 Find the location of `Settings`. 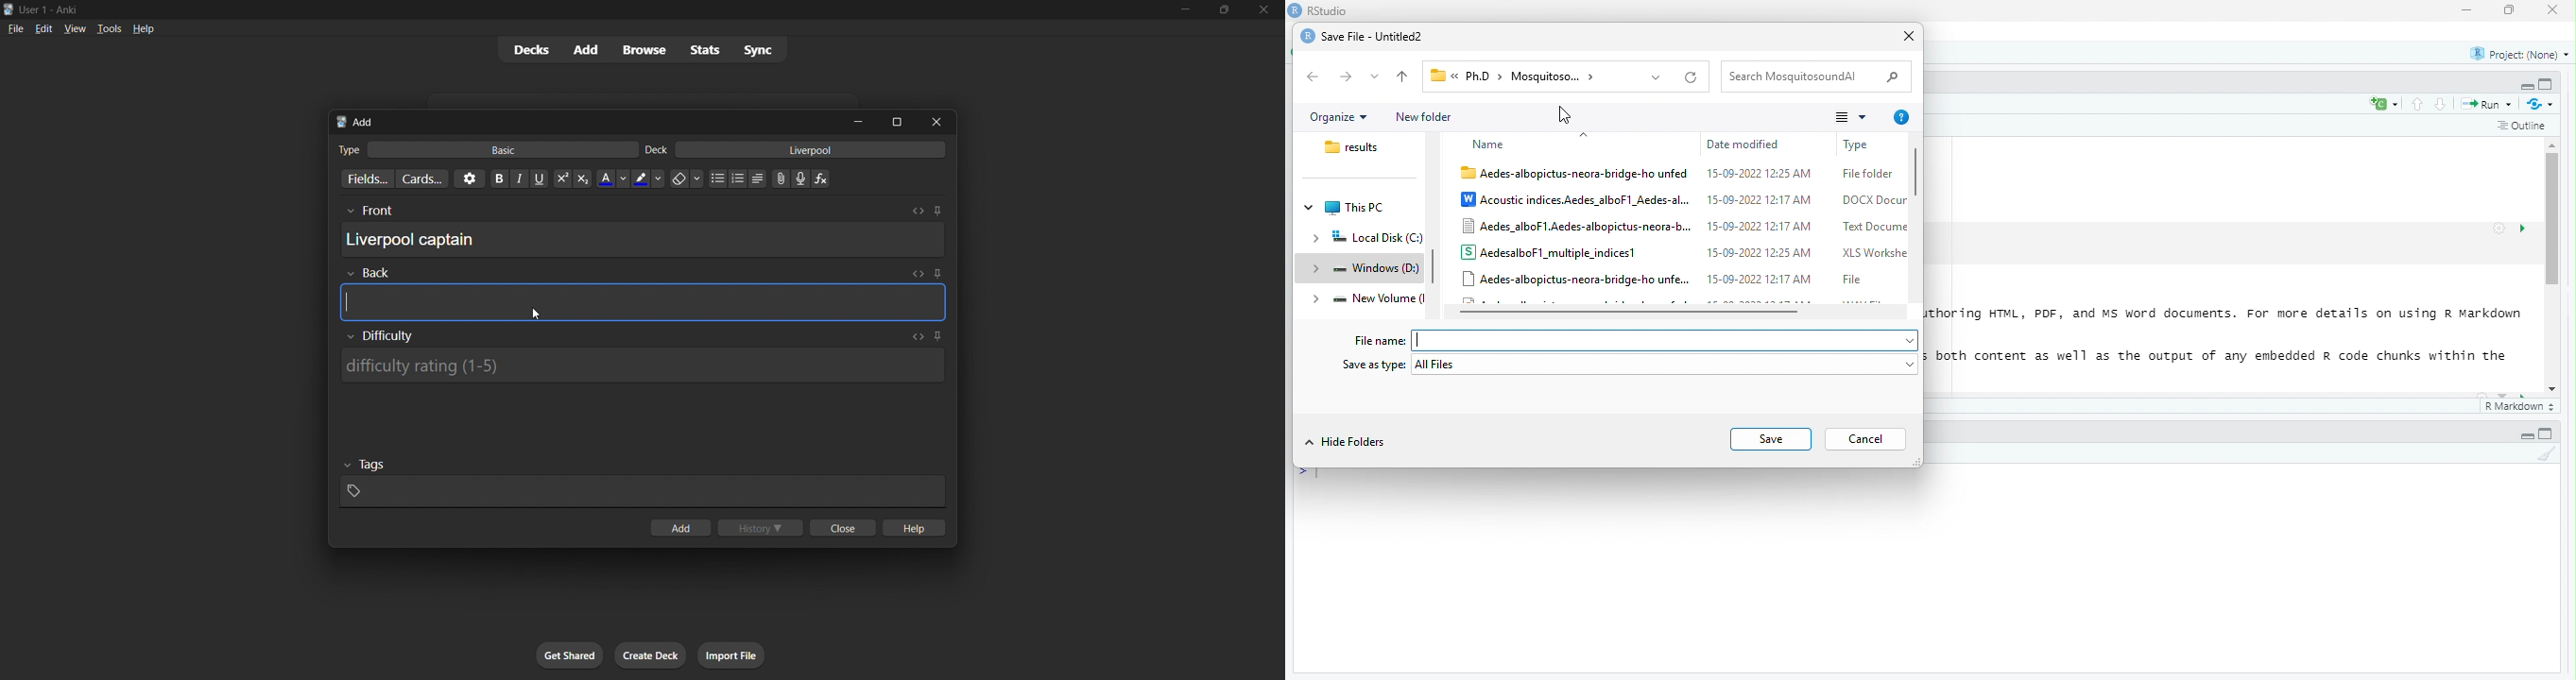

Settings is located at coordinates (2499, 229).